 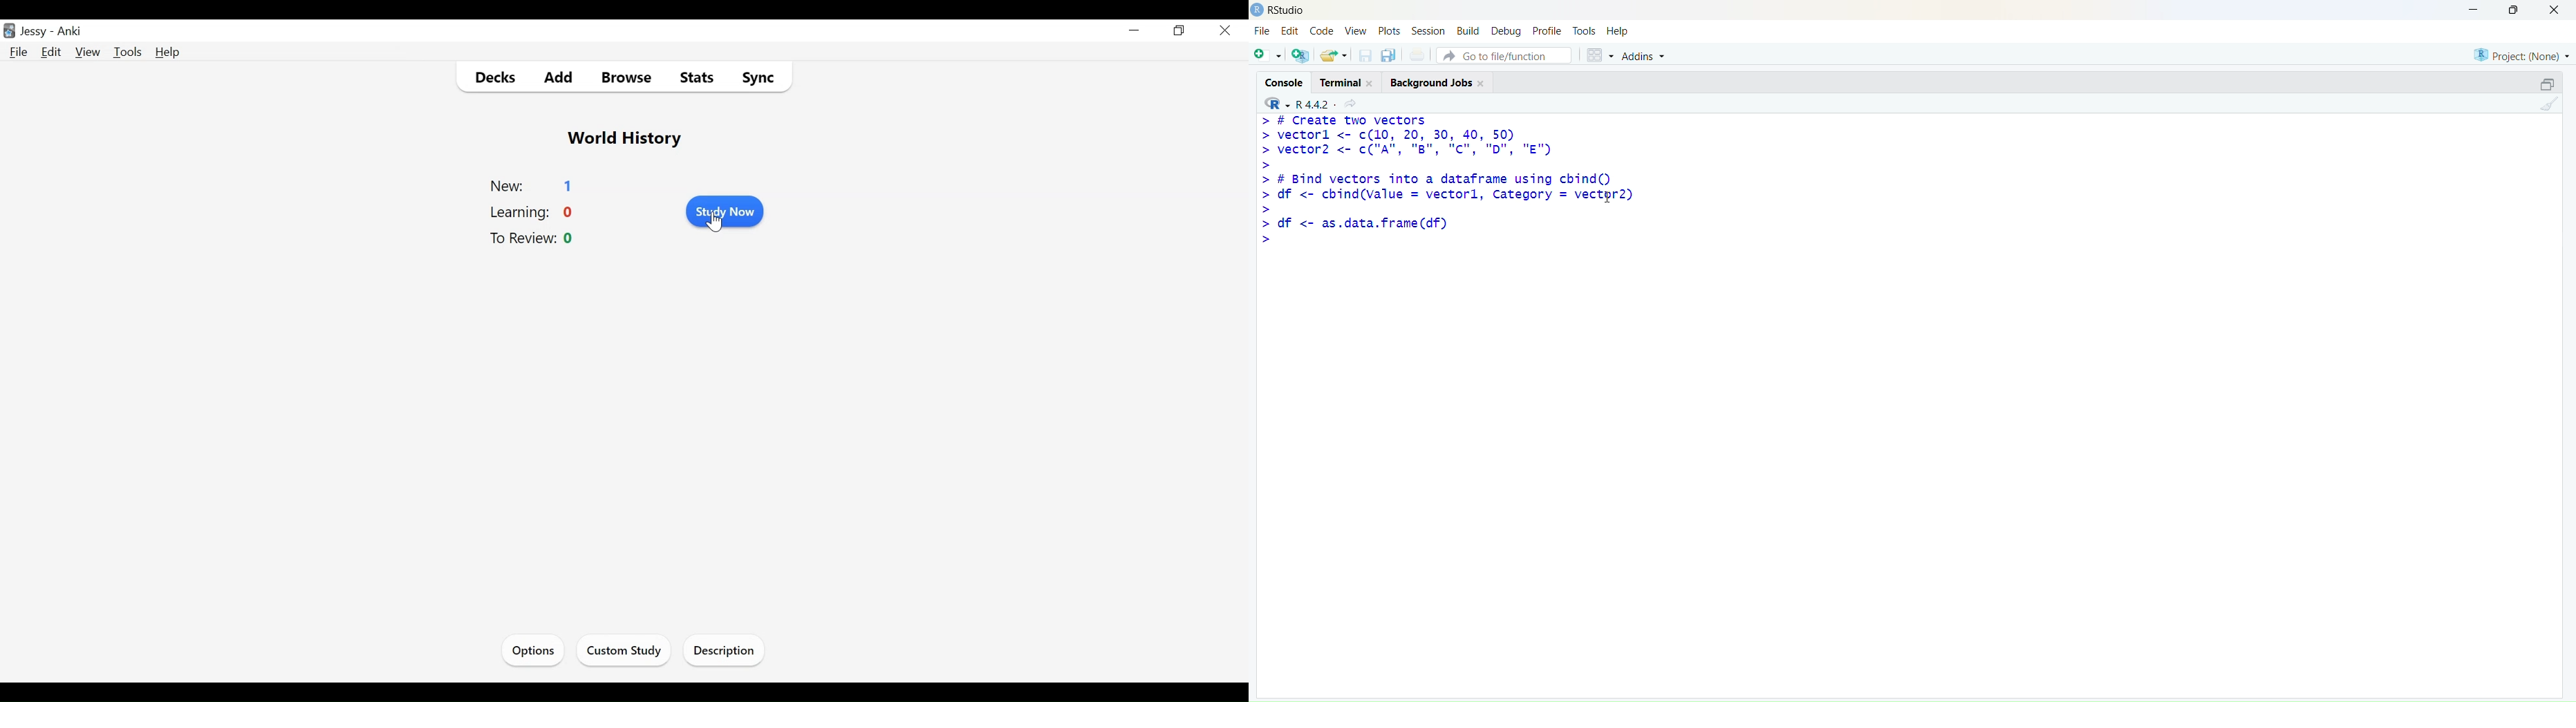 What do you see at coordinates (1345, 82) in the screenshot?
I see `Terminal` at bounding box center [1345, 82].